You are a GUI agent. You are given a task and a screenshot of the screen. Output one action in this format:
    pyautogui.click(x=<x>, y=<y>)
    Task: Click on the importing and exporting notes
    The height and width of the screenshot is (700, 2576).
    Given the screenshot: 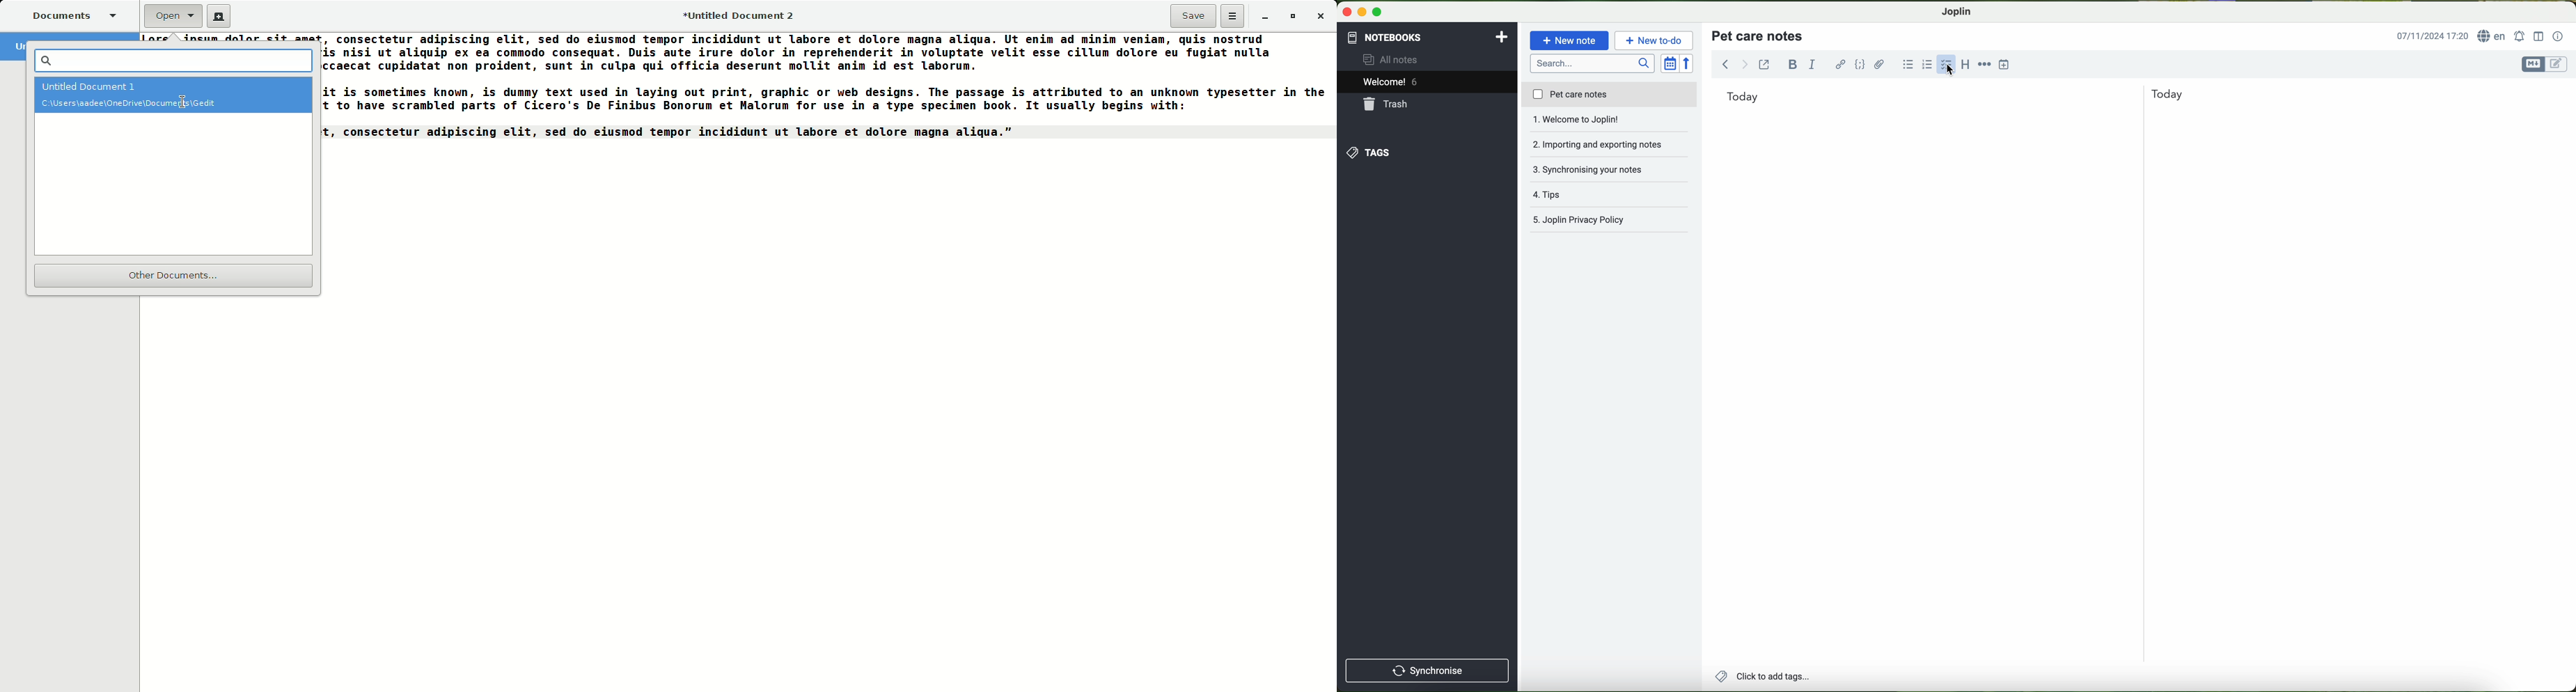 What is the action you would take?
    pyautogui.click(x=1609, y=122)
    